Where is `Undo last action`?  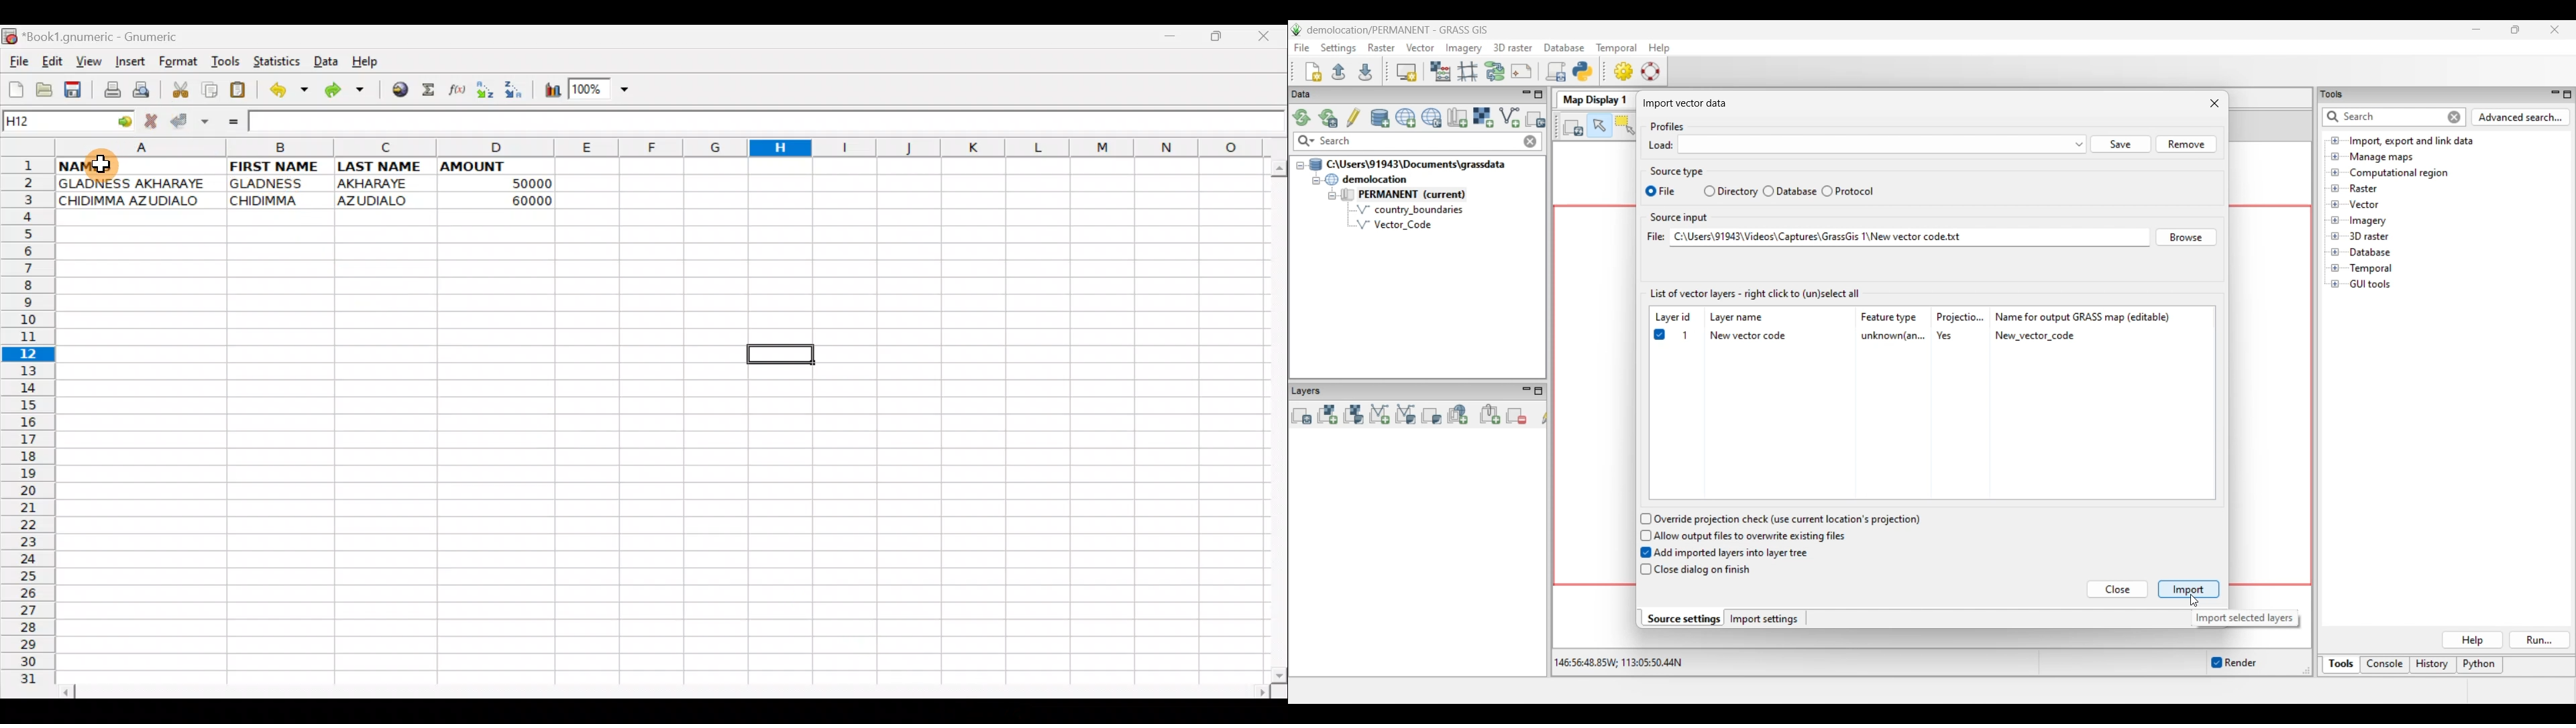 Undo last action is located at coordinates (290, 90).